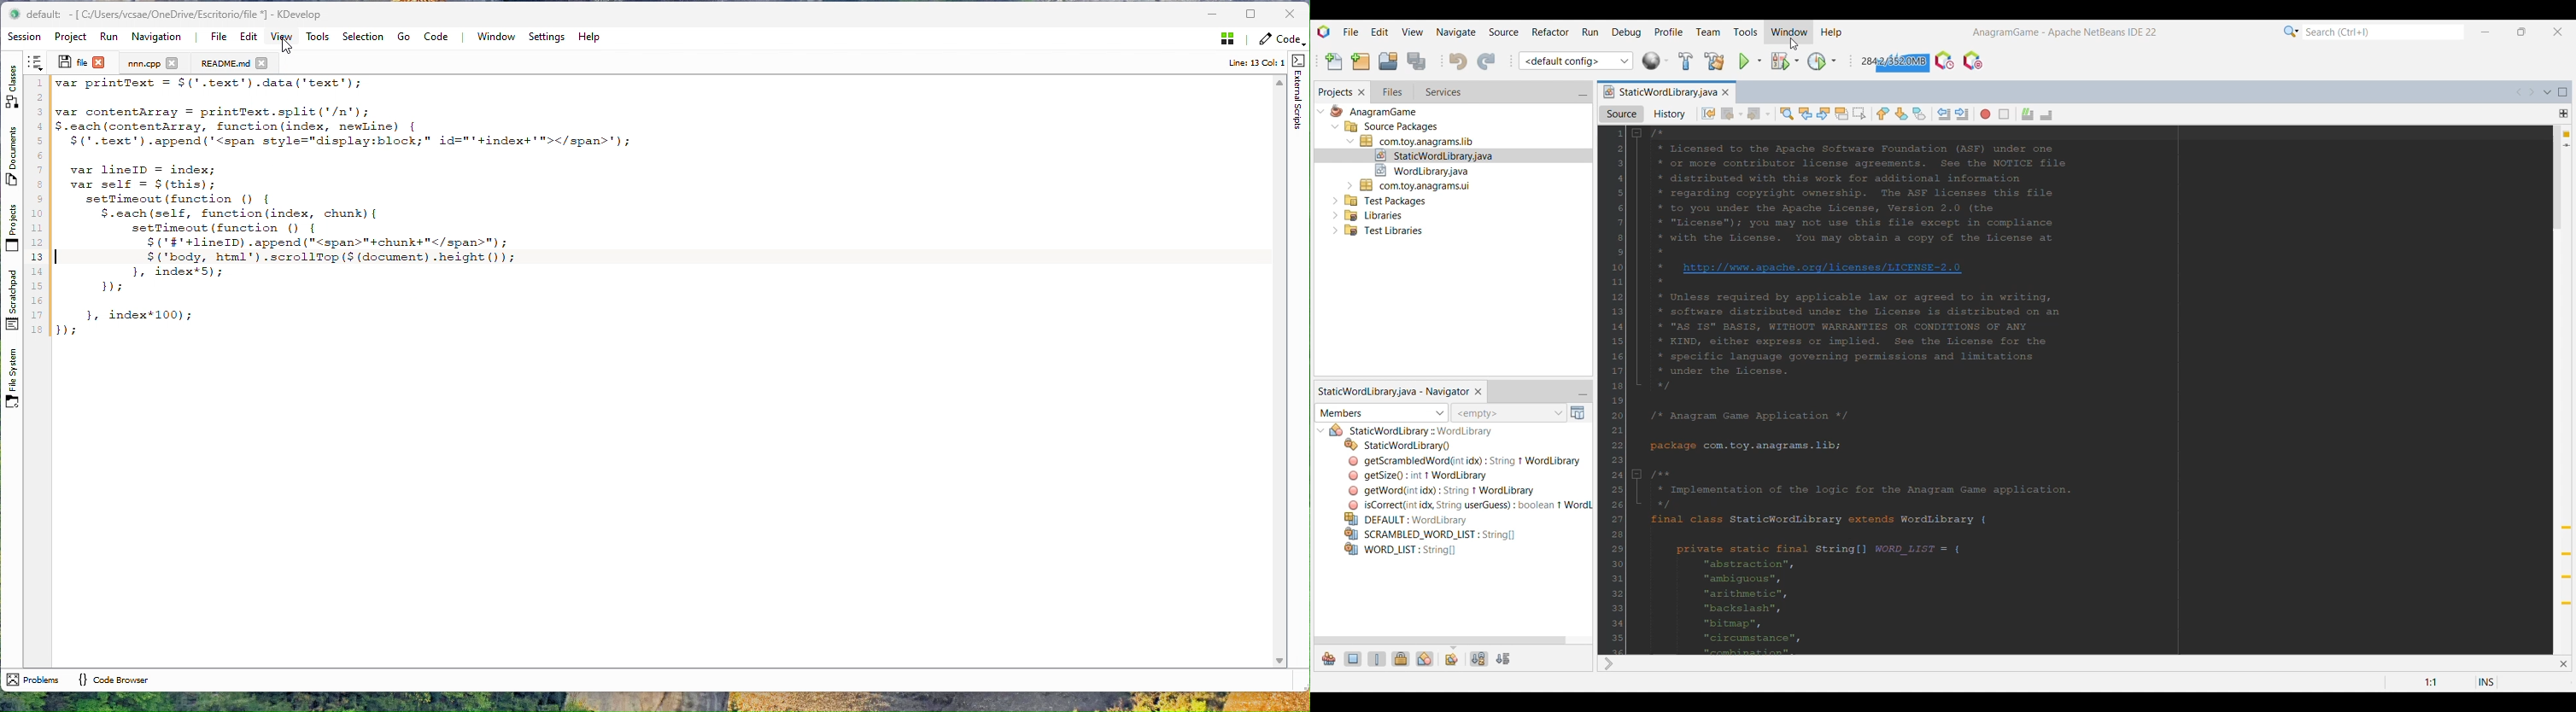  What do you see at coordinates (1486, 61) in the screenshot?
I see `Redo` at bounding box center [1486, 61].